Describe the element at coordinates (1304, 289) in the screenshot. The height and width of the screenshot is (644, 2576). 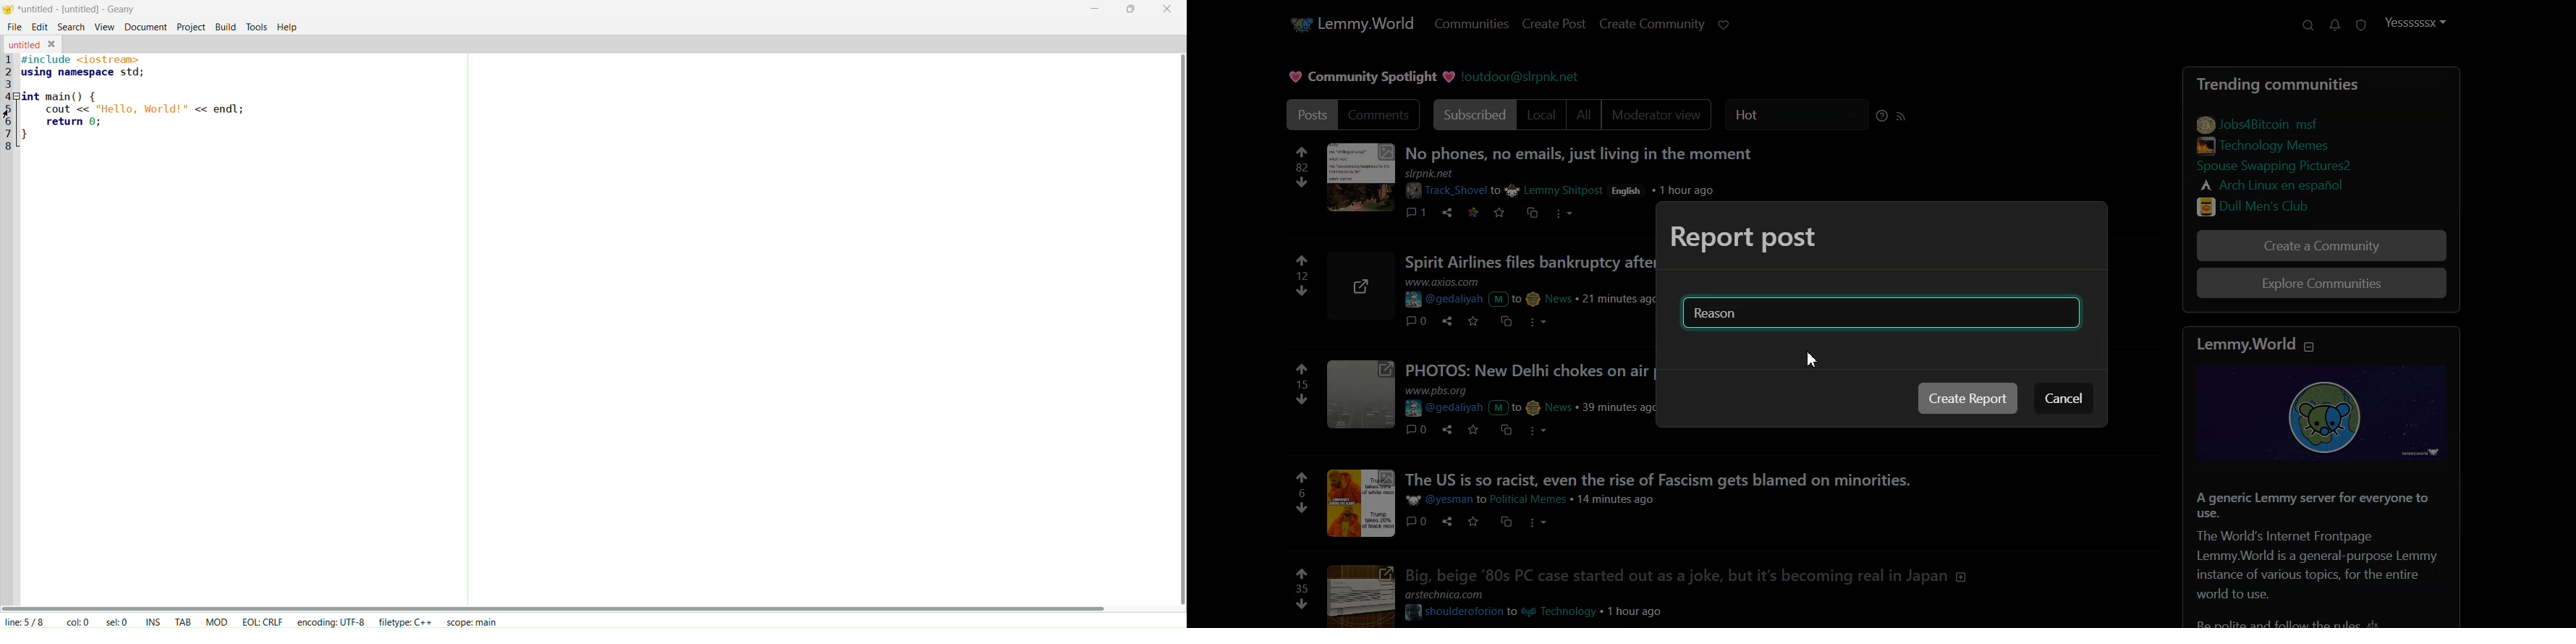
I see `55707` at that location.